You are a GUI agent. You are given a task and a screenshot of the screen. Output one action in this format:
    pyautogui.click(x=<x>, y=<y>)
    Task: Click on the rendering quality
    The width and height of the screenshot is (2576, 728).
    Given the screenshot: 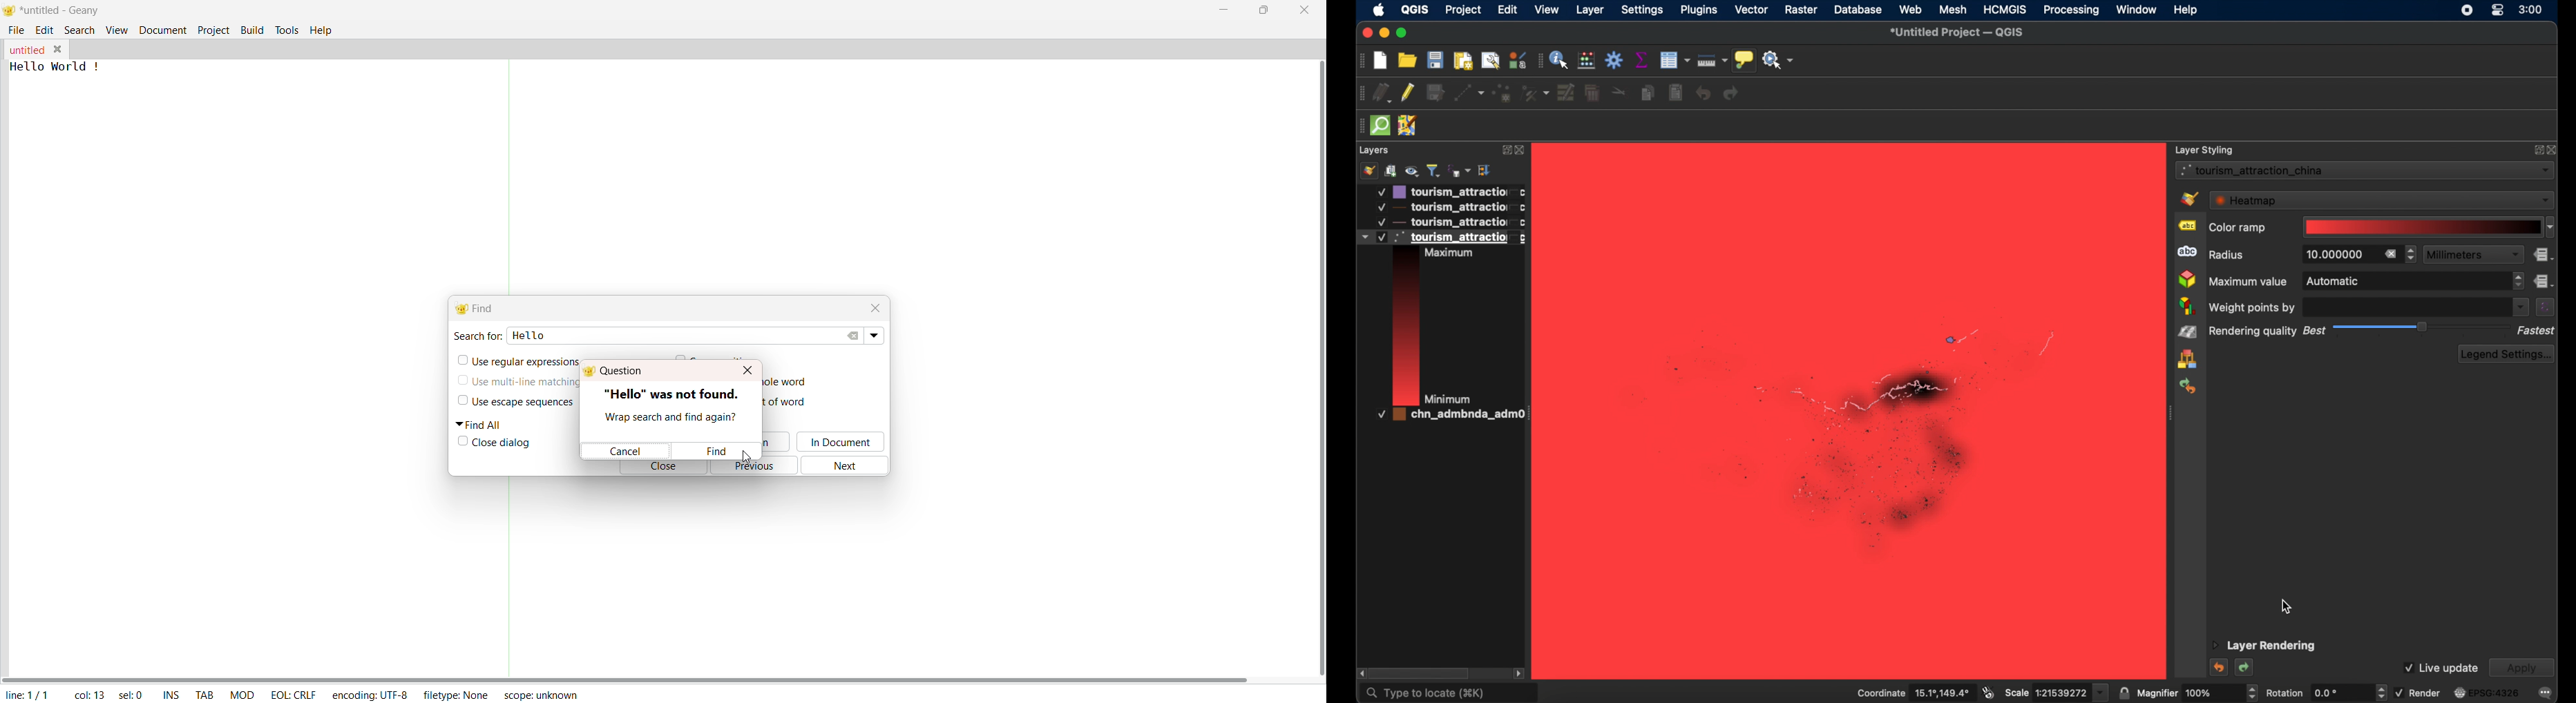 What is the action you would take?
    pyautogui.click(x=2253, y=332)
    